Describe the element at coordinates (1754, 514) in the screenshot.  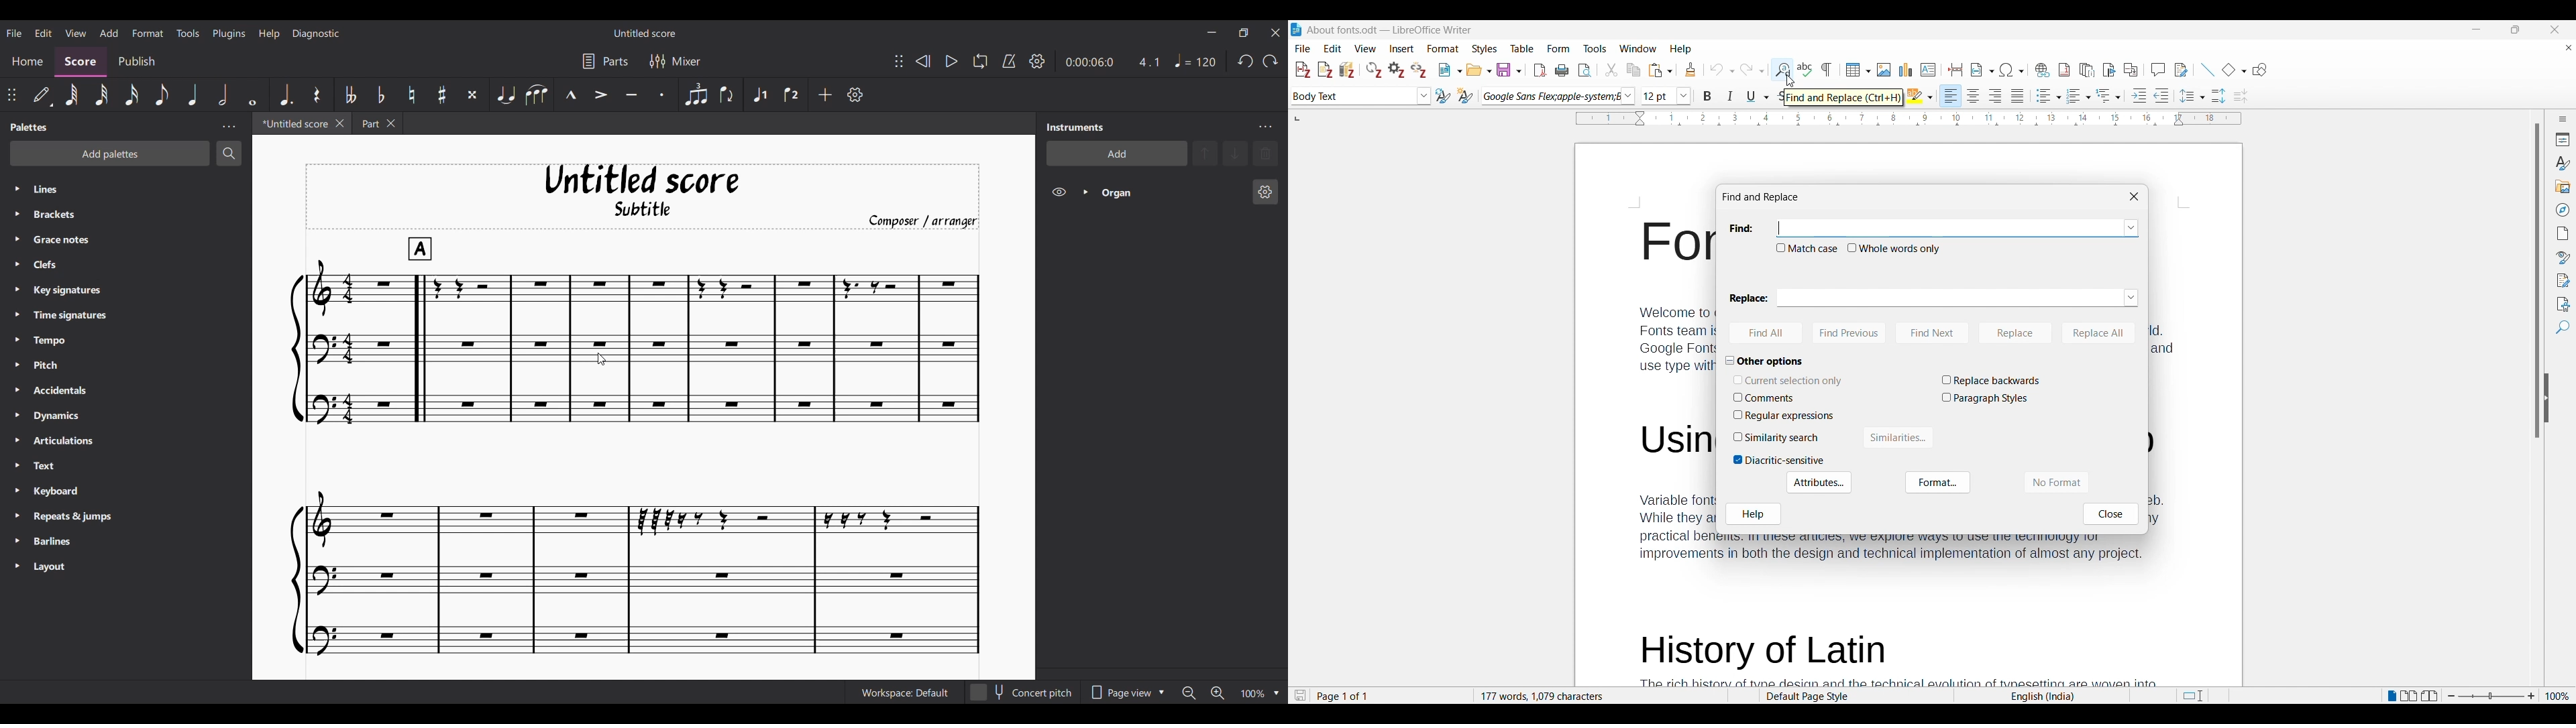
I see `Help` at that location.